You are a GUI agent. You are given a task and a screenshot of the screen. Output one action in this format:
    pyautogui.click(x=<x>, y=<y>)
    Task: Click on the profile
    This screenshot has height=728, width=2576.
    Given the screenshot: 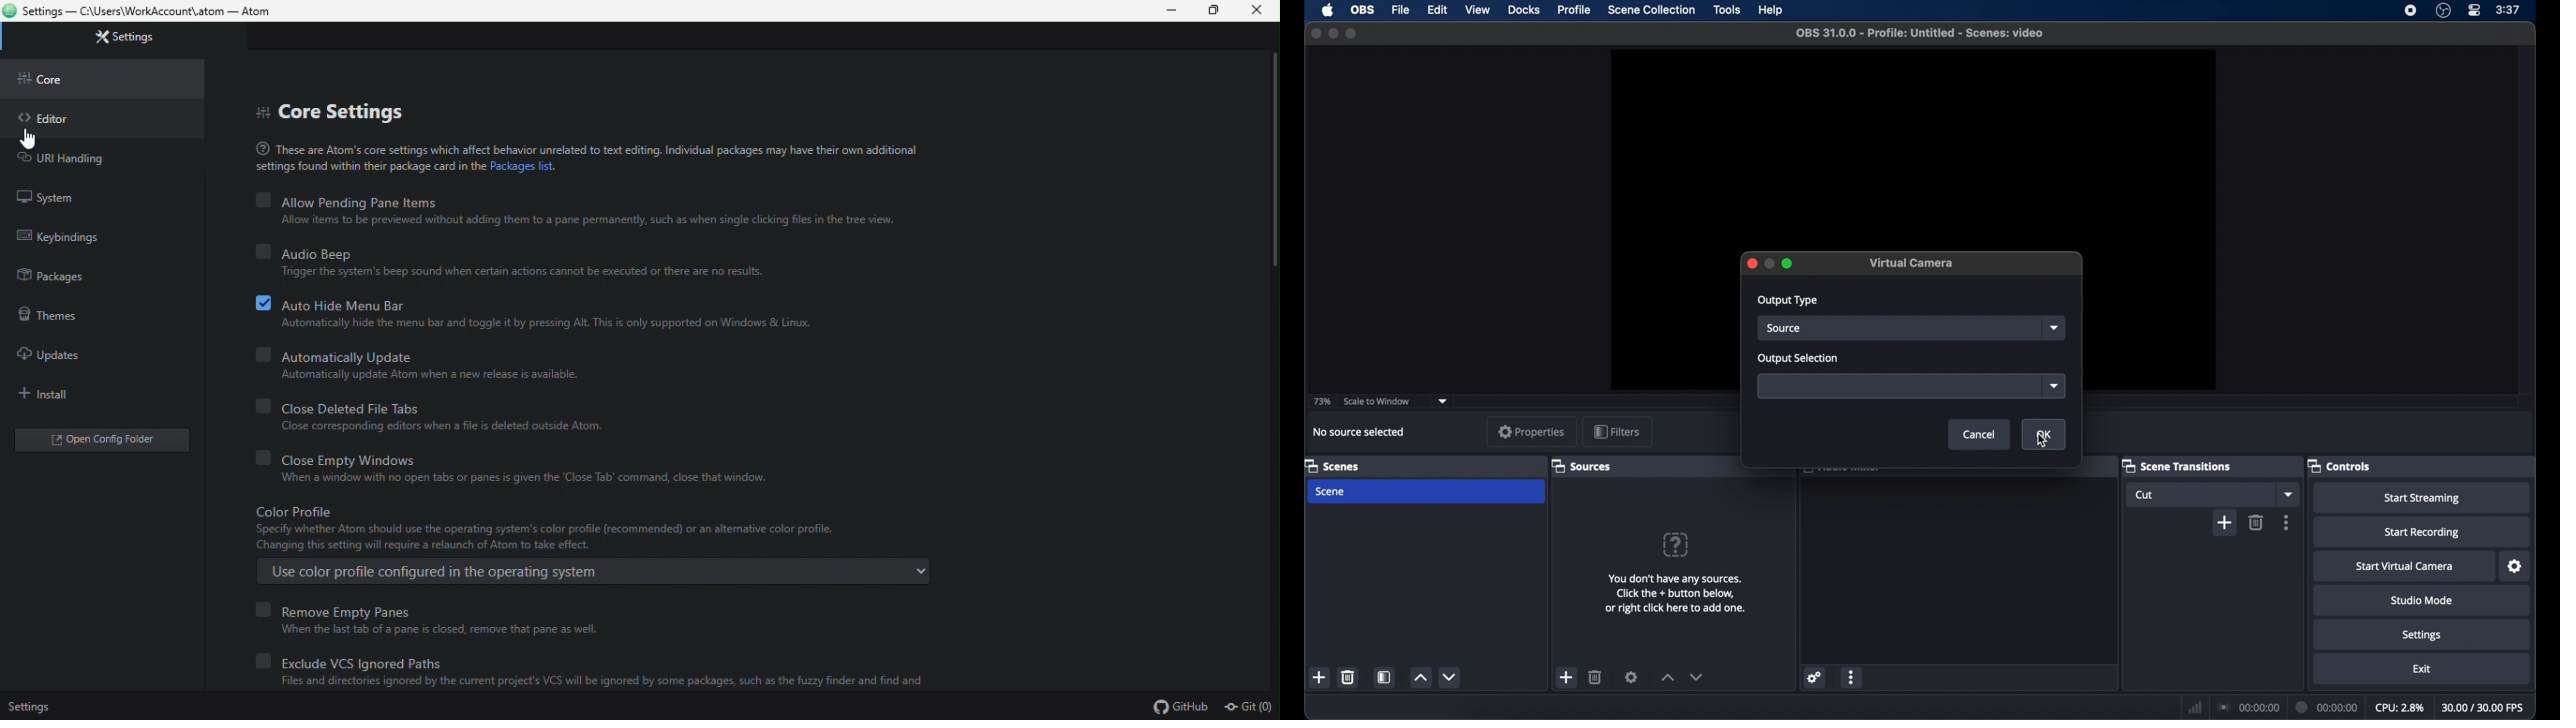 What is the action you would take?
    pyautogui.click(x=1576, y=9)
    